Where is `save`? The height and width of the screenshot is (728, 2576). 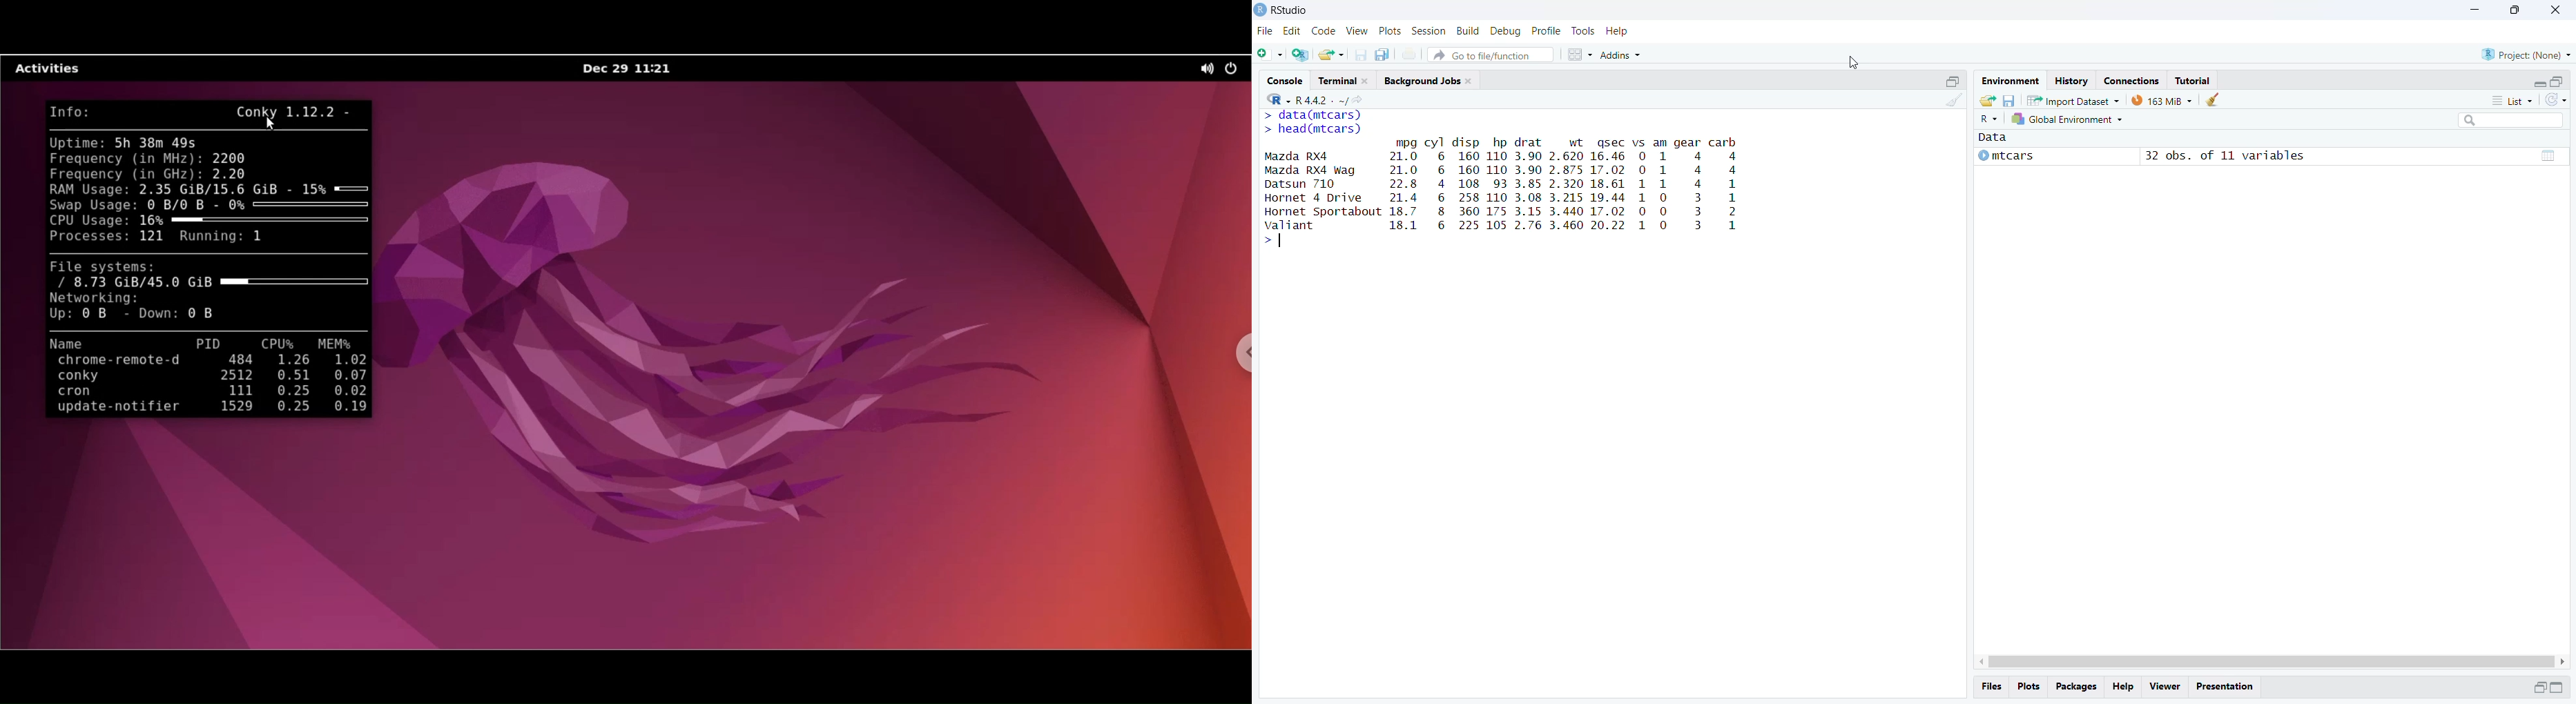 save is located at coordinates (1360, 55).